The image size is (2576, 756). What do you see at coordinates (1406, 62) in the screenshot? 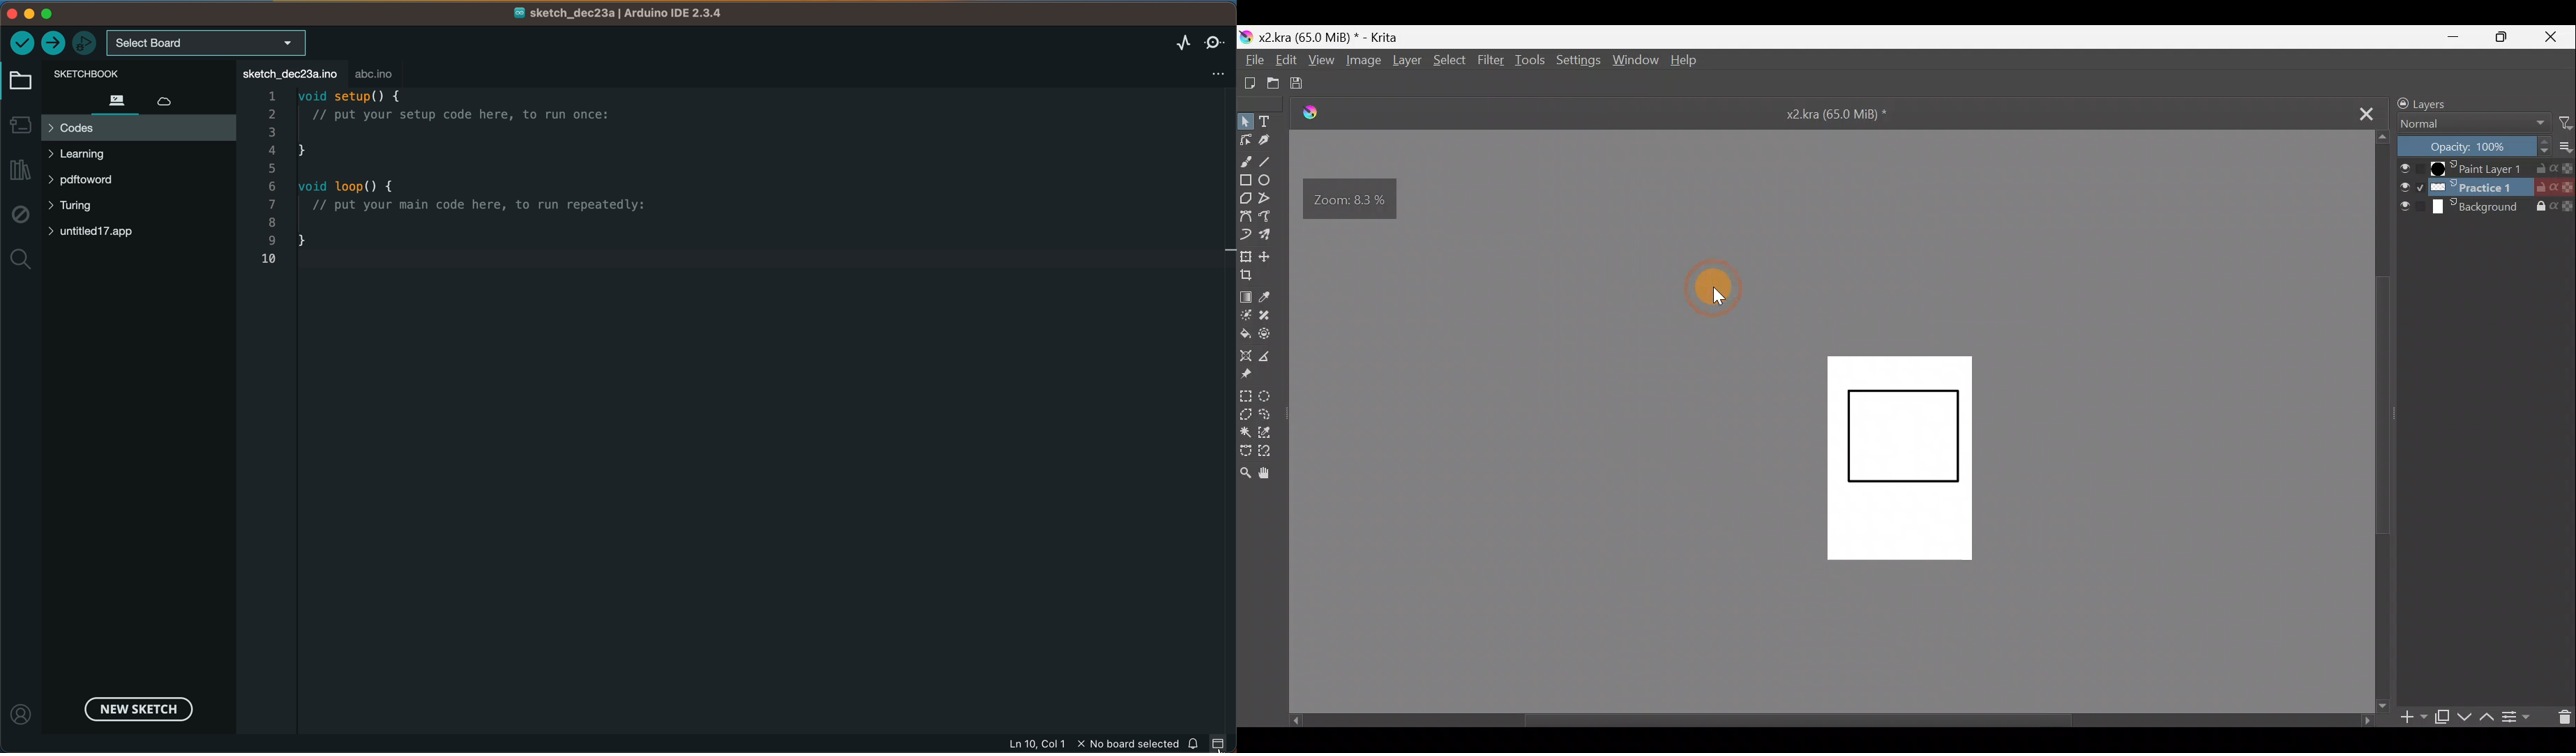
I see `Layer` at bounding box center [1406, 62].